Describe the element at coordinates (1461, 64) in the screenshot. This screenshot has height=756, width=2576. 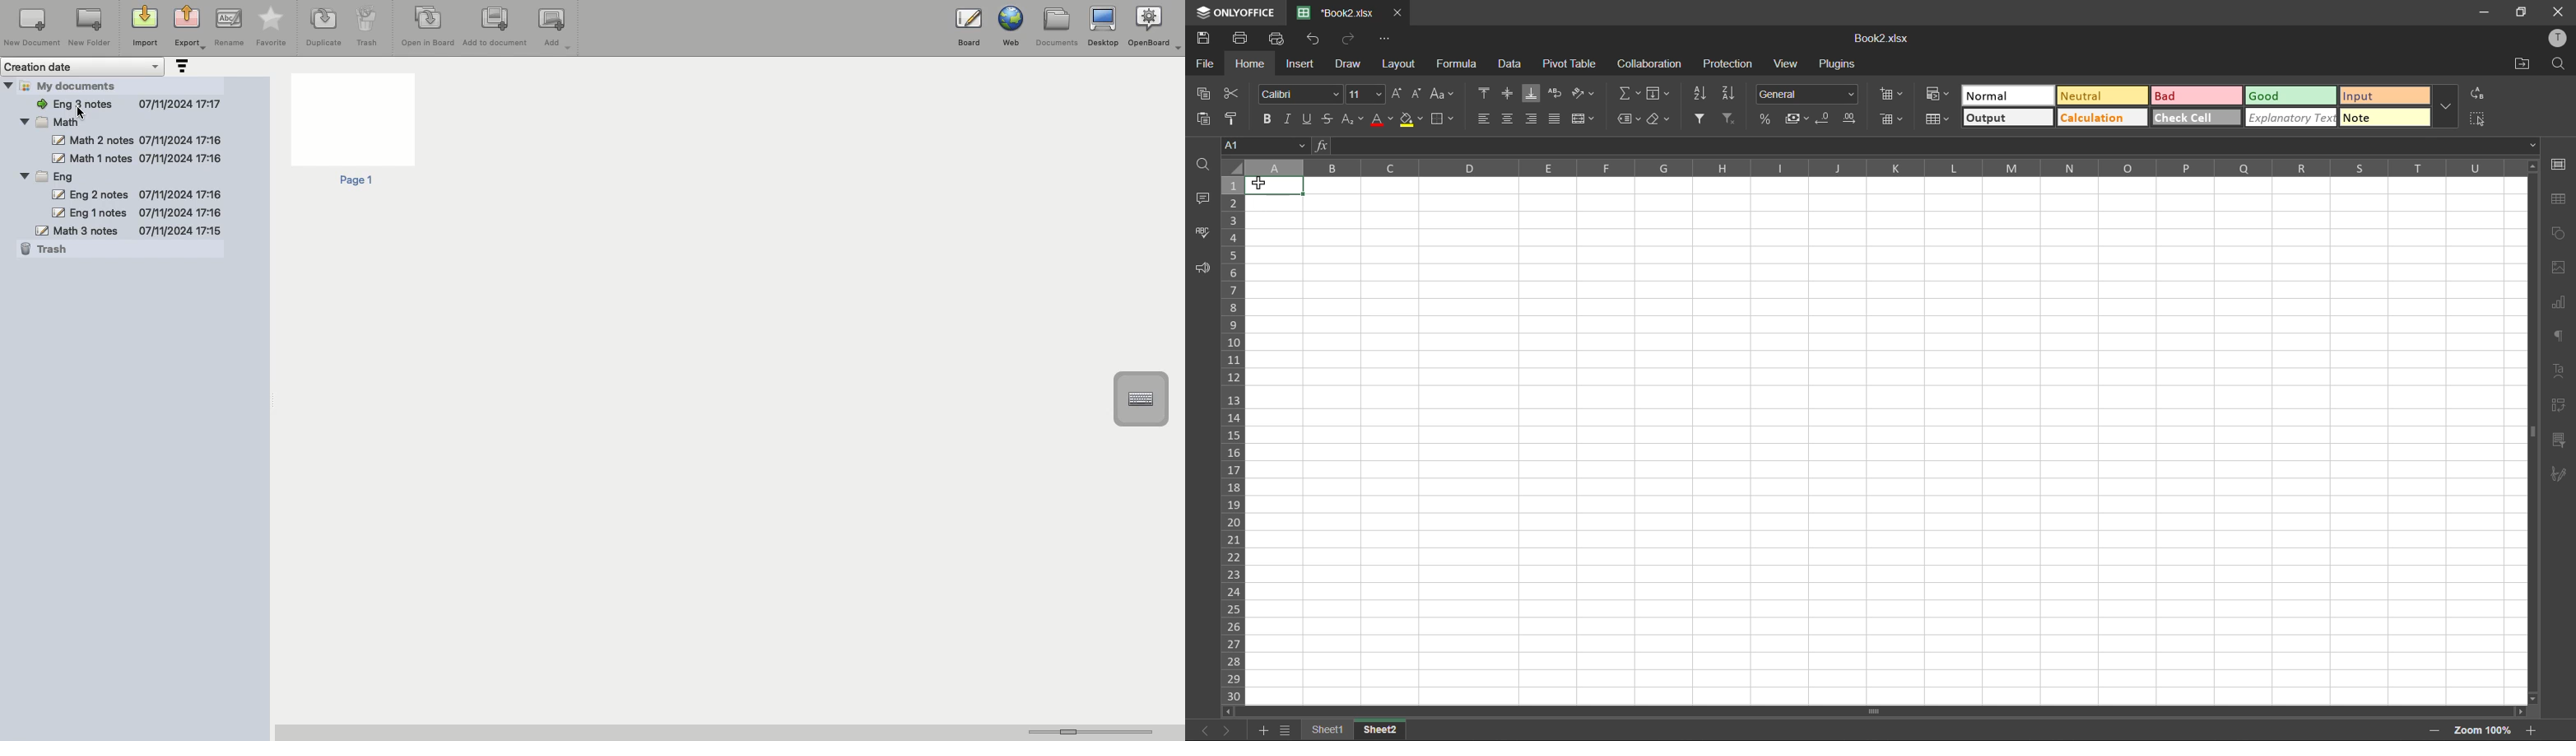
I see `formula` at that location.